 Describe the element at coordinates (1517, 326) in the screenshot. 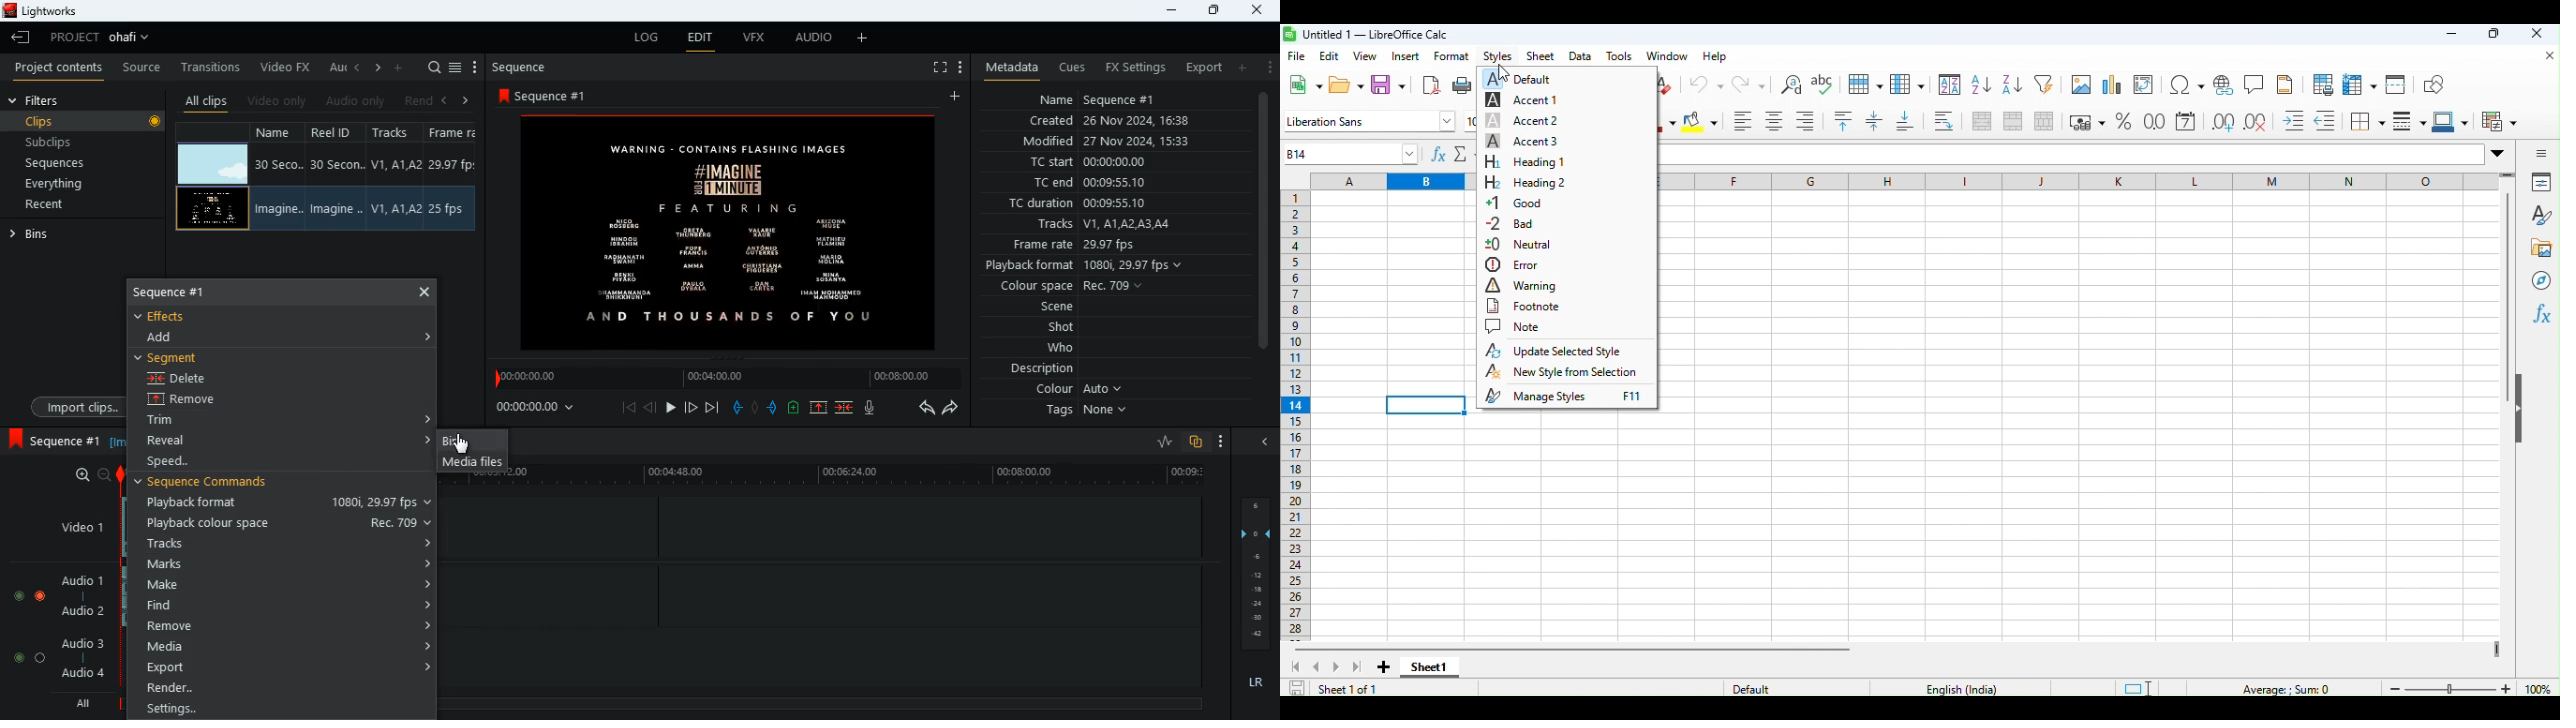

I see `note` at that location.